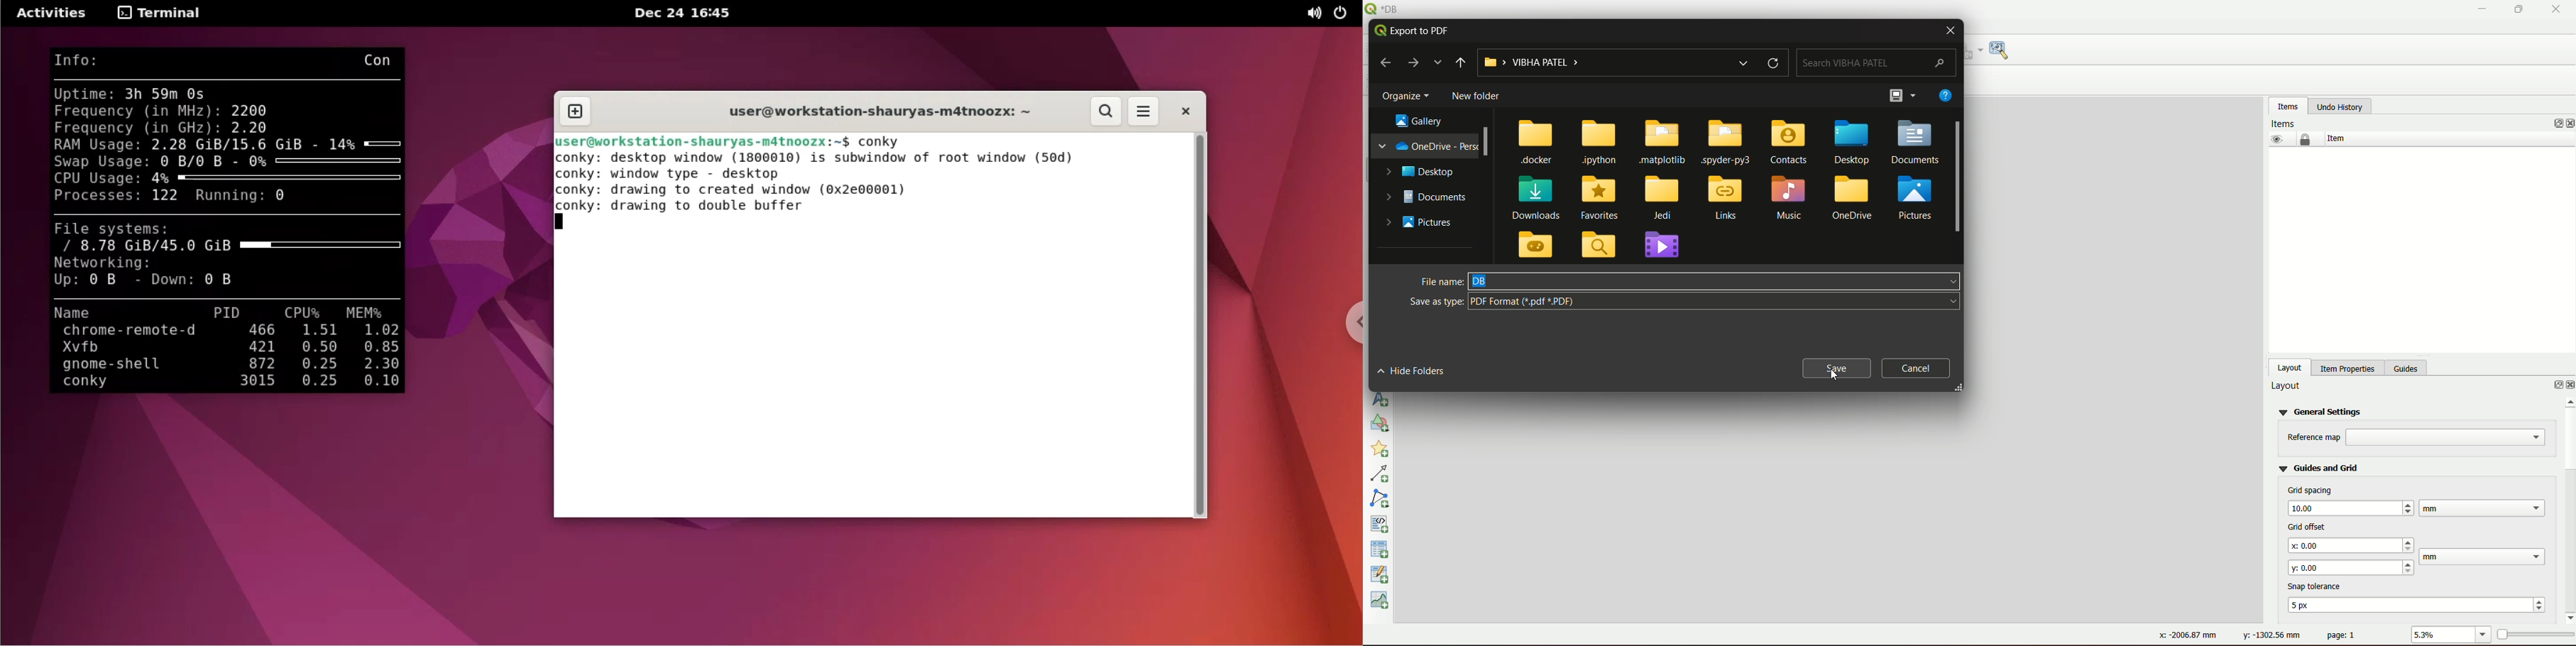 The width and height of the screenshot is (2576, 672). What do you see at coordinates (1412, 30) in the screenshot?
I see `Export to PDF` at bounding box center [1412, 30].